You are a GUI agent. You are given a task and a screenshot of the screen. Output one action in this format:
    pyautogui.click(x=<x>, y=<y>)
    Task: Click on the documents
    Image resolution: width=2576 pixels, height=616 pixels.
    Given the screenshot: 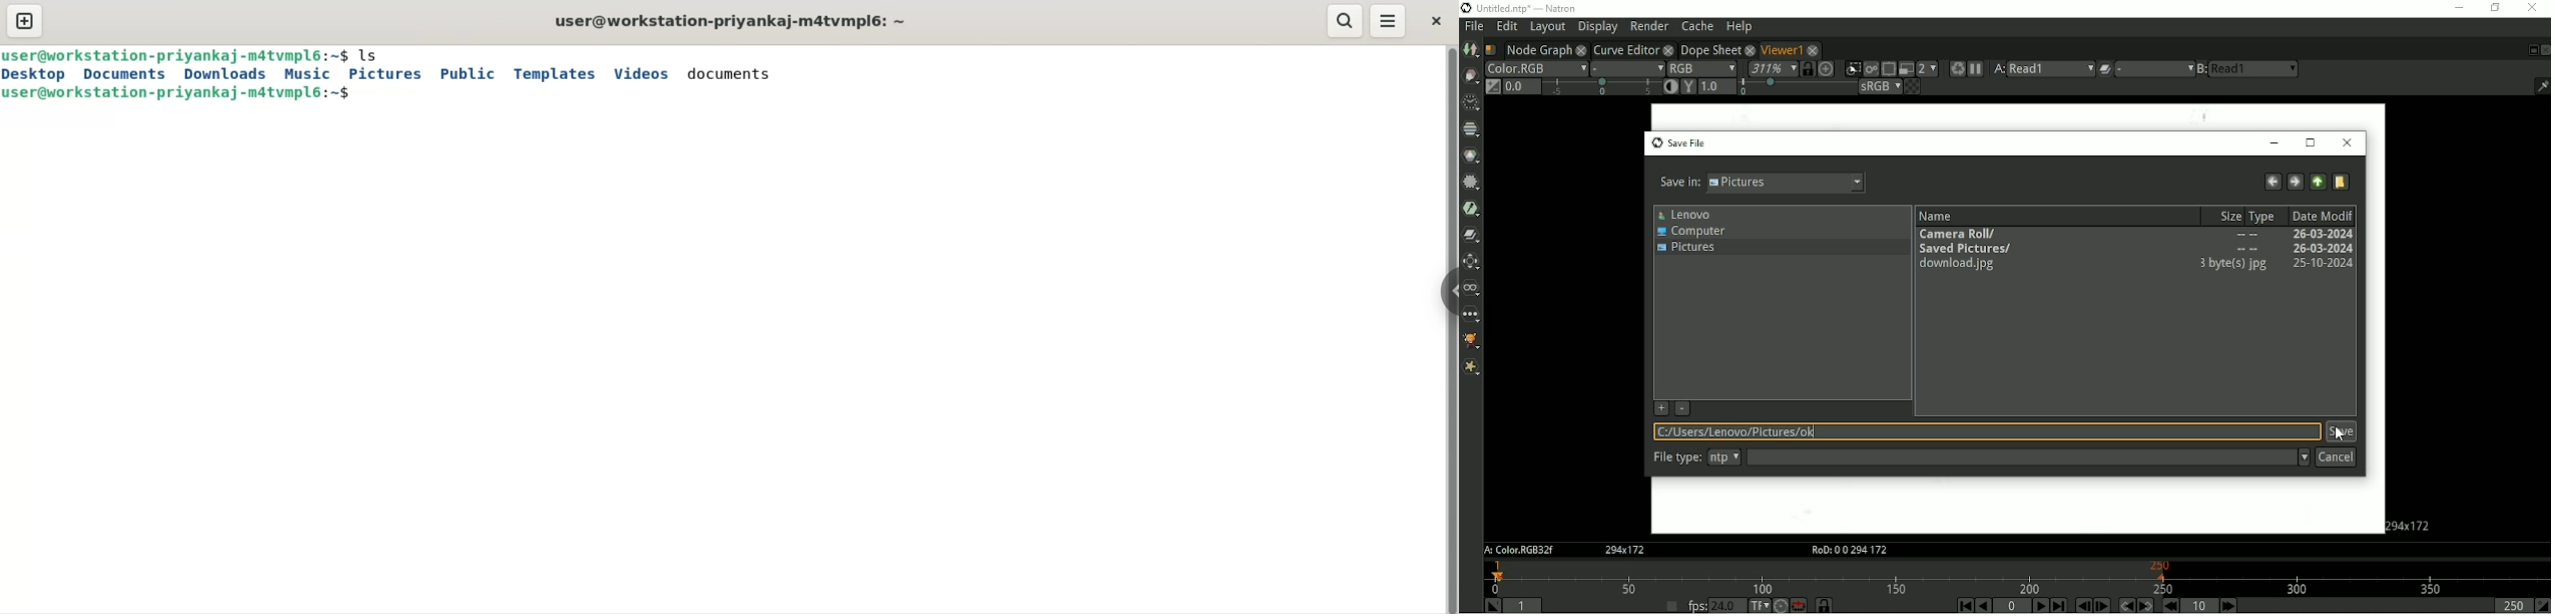 What is the action you would take?
    pyautogui.click(x=124, y=75)
    